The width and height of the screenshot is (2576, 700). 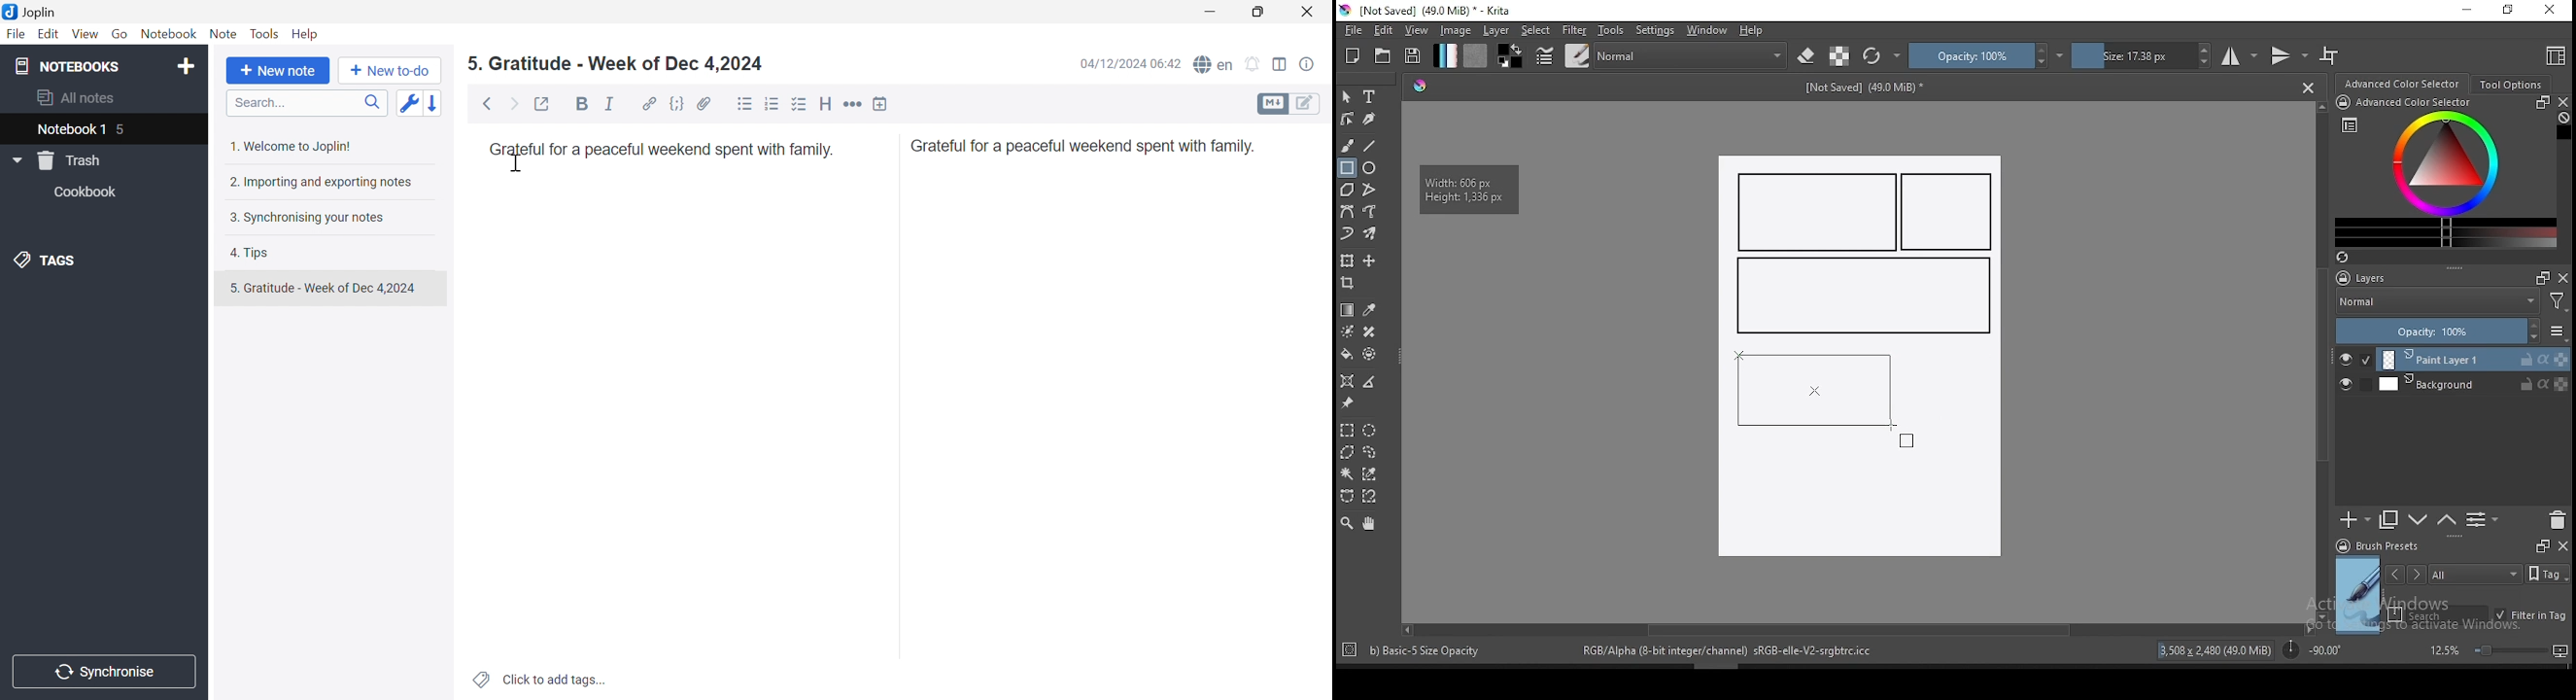 I want to click on Code, so click(x=677, y=103).